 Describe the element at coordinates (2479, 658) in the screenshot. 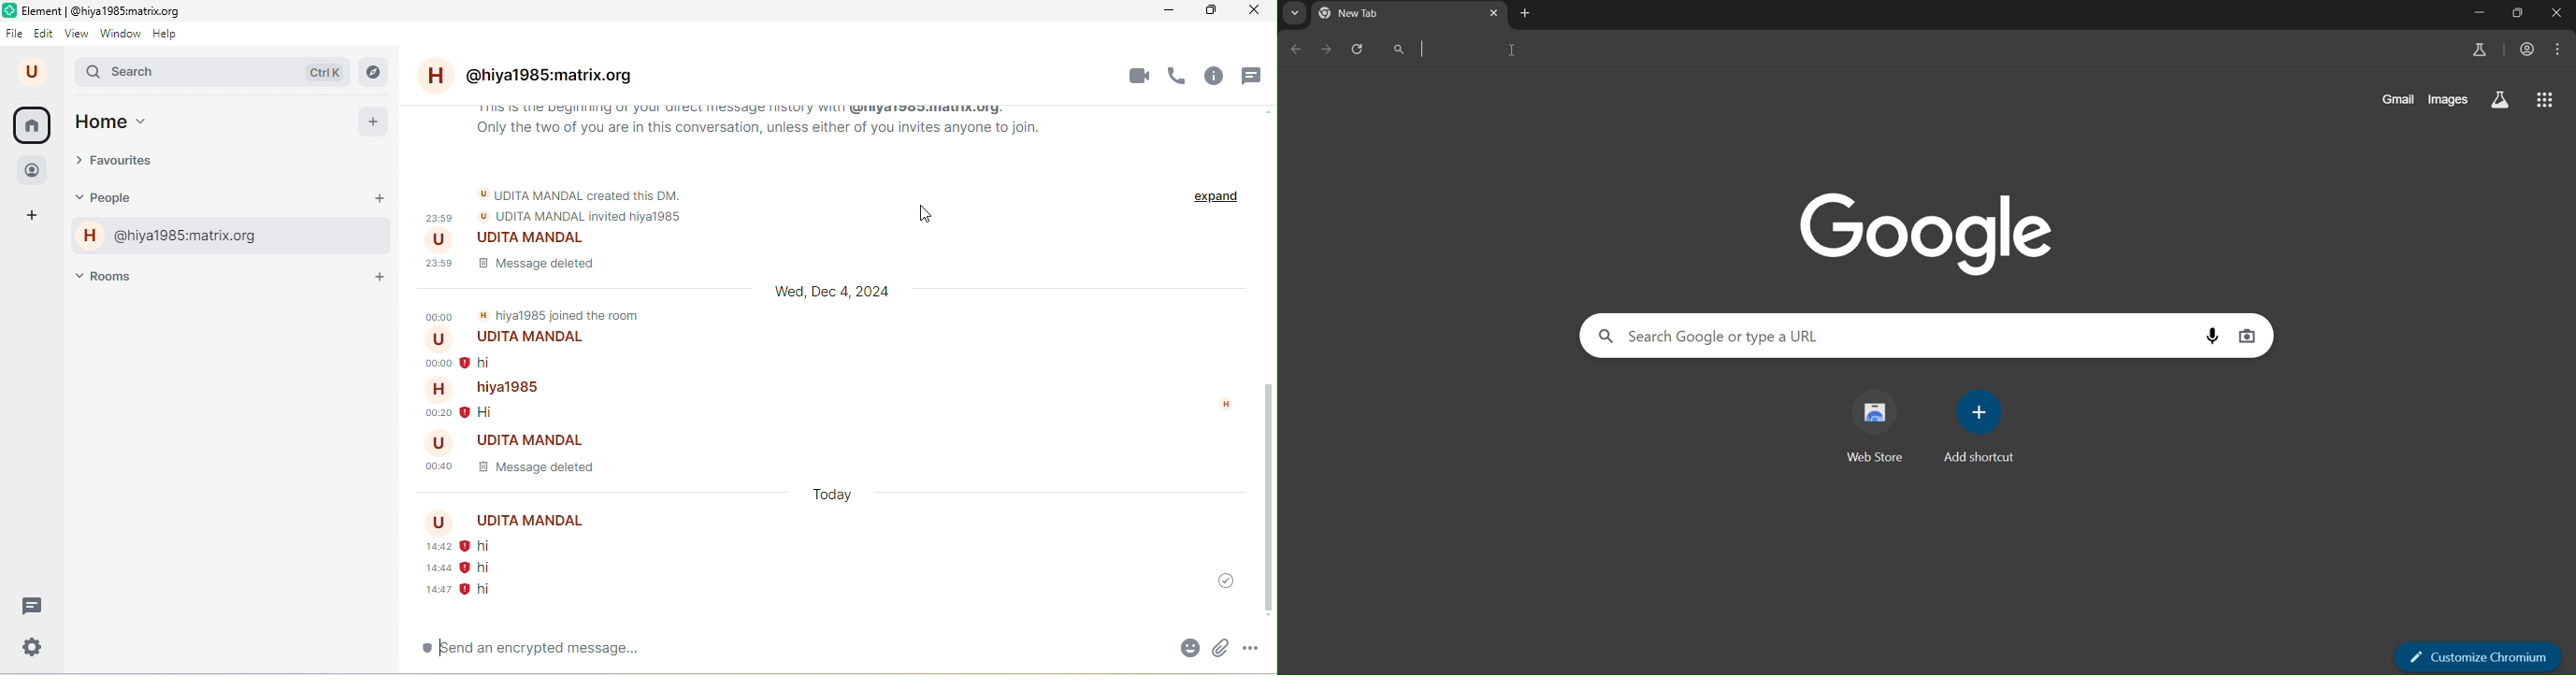

I see `customize toolbar` at that location.